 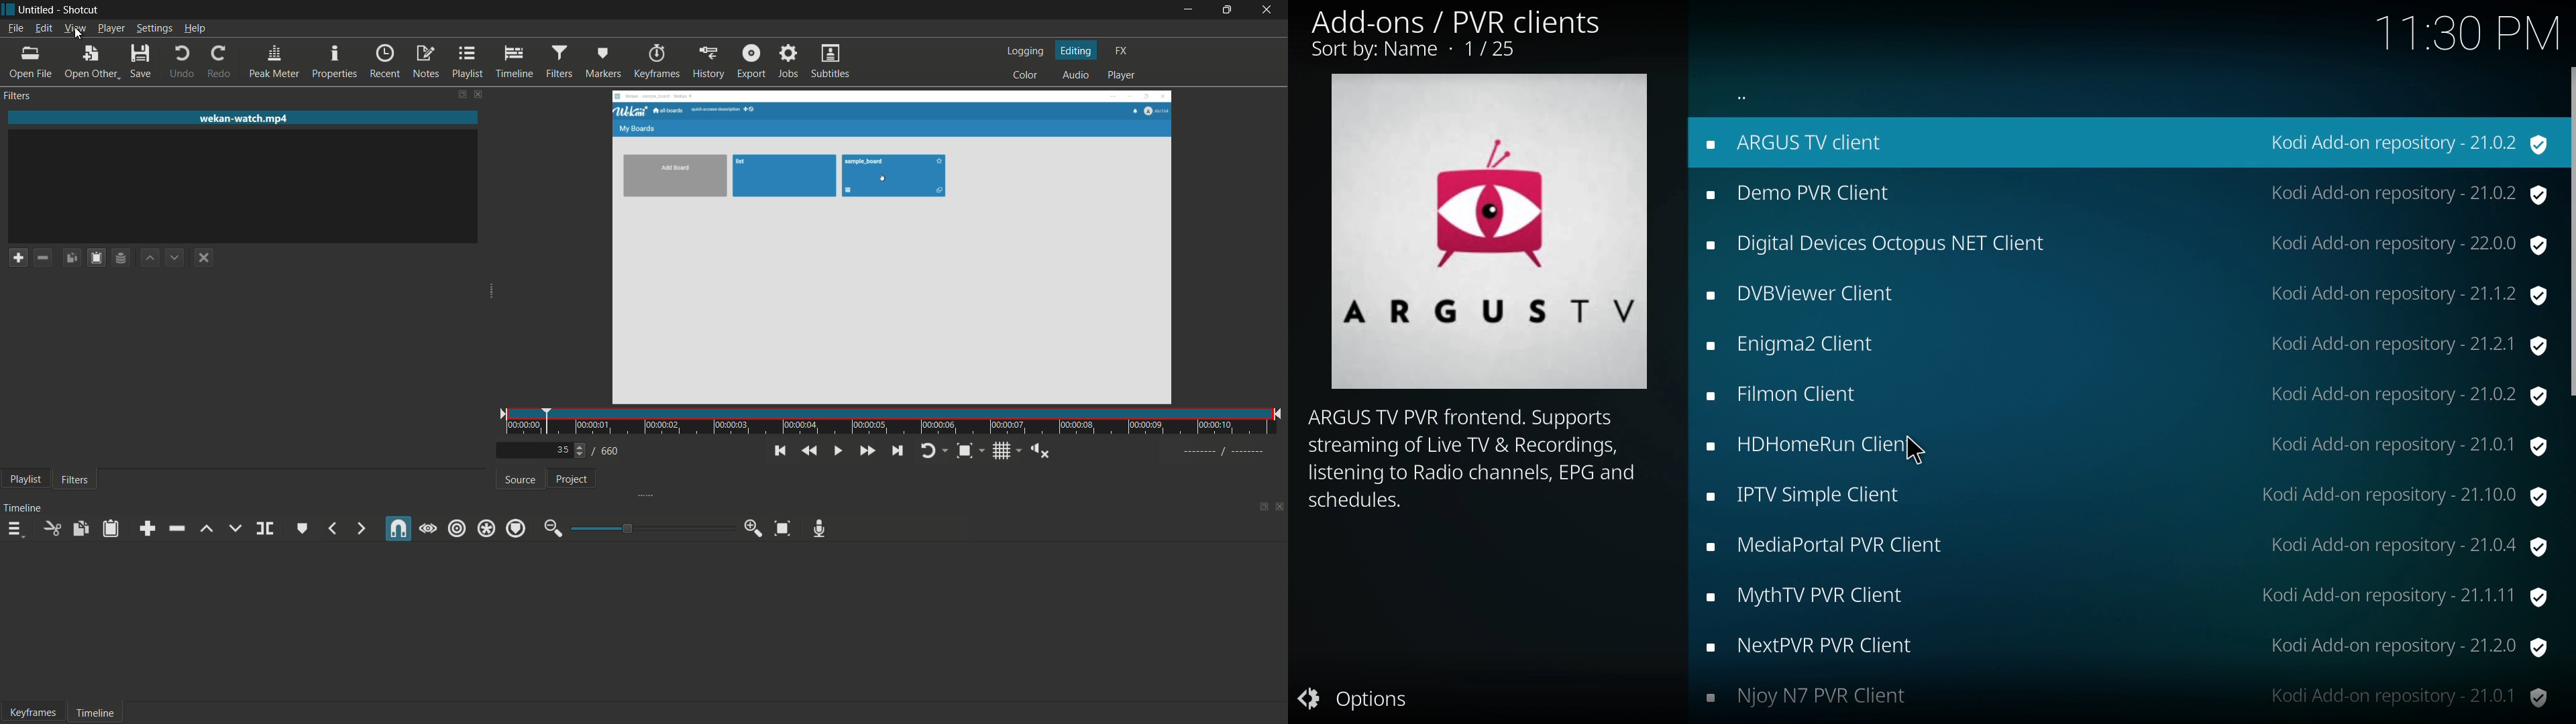 I want to click on current frame, so click(x=565, y=450).